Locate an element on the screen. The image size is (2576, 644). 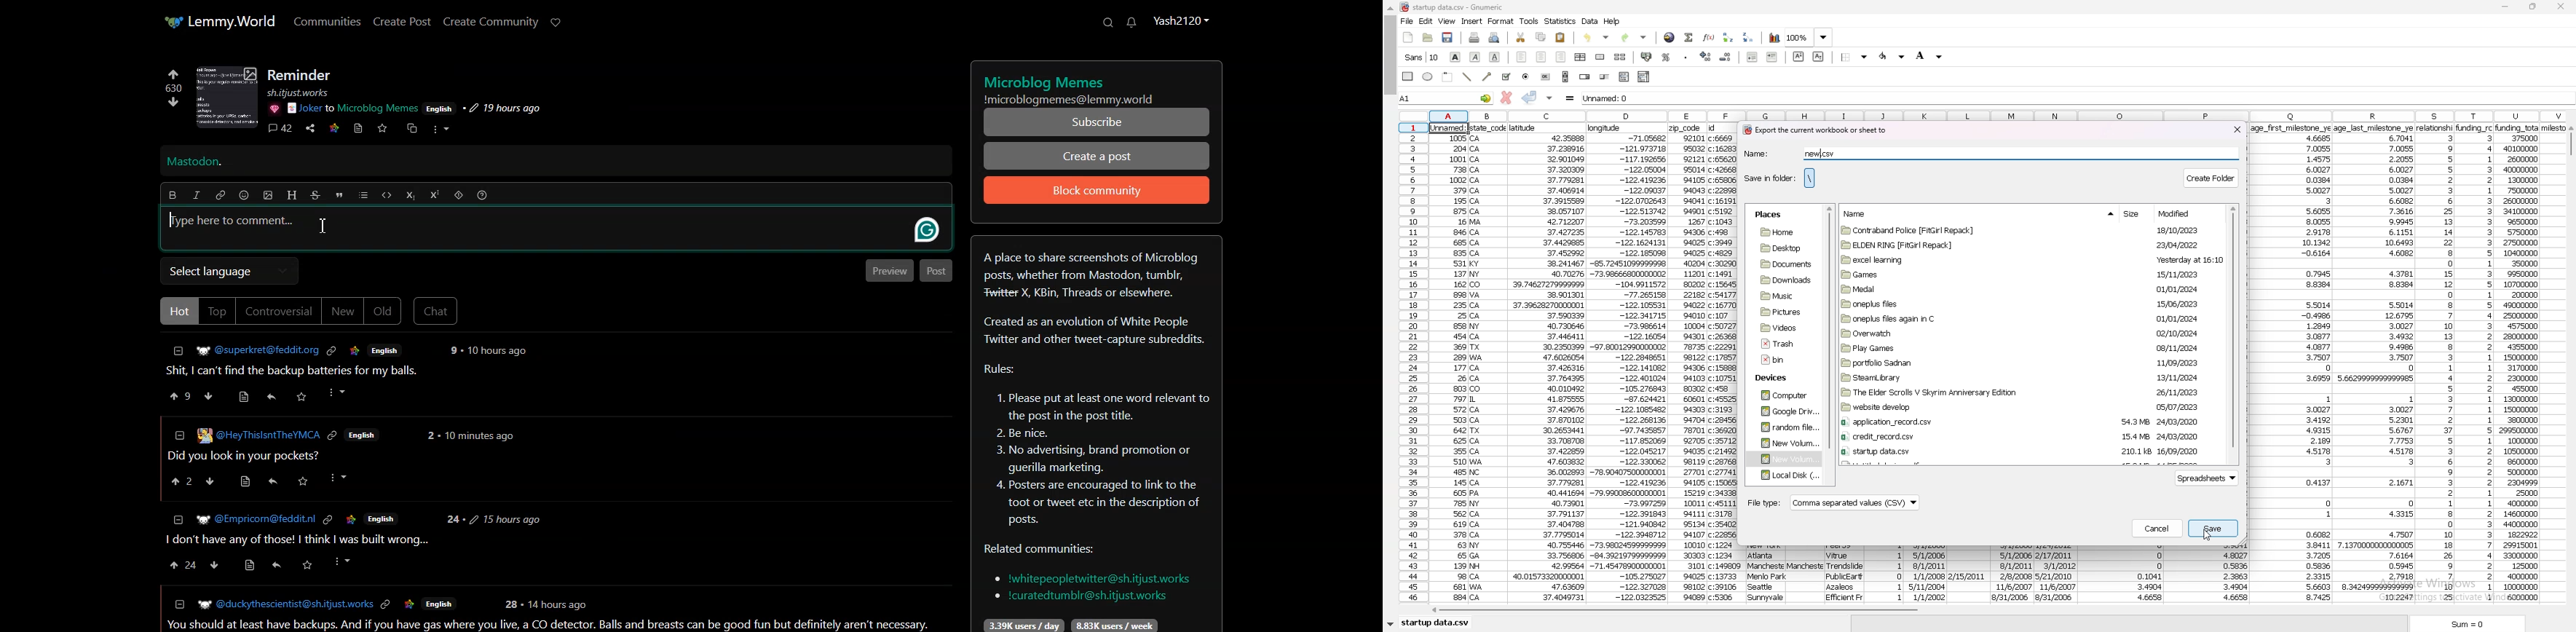
 is located at coordinates (922, 231).